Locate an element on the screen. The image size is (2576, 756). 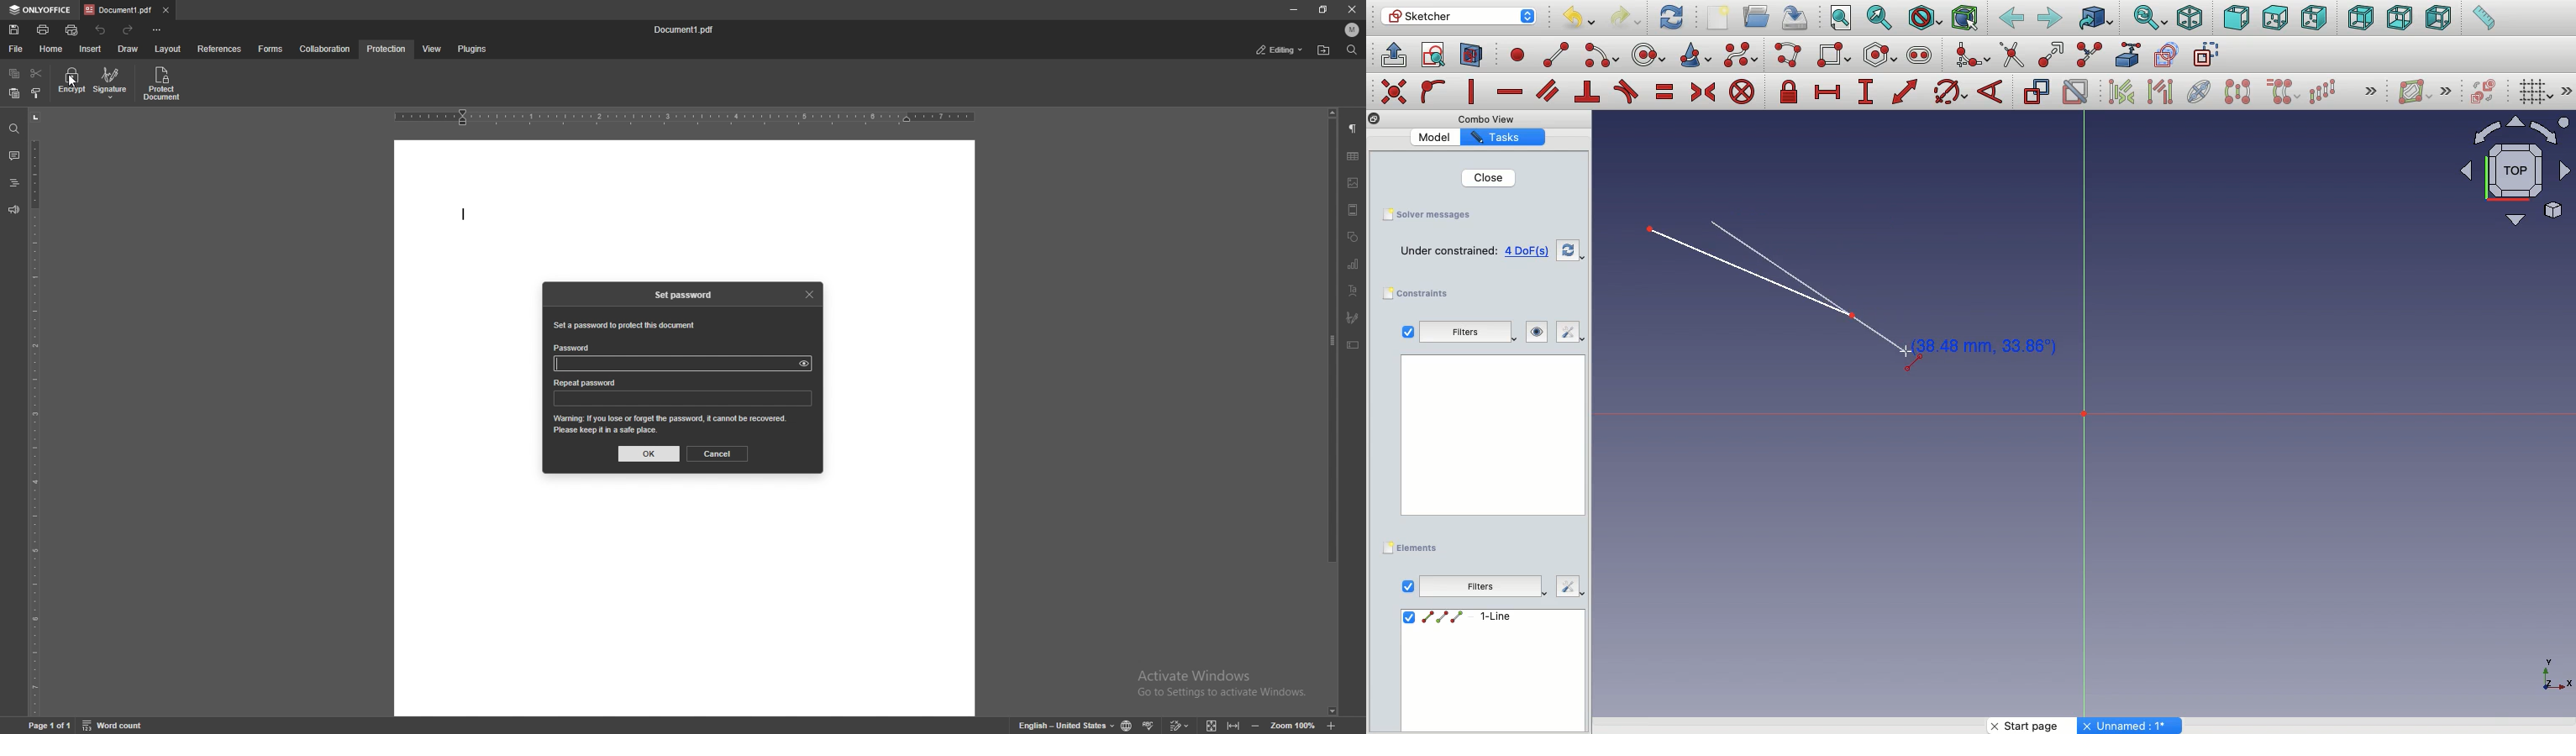
Constrain equal is located at coordinates (1665, 95).